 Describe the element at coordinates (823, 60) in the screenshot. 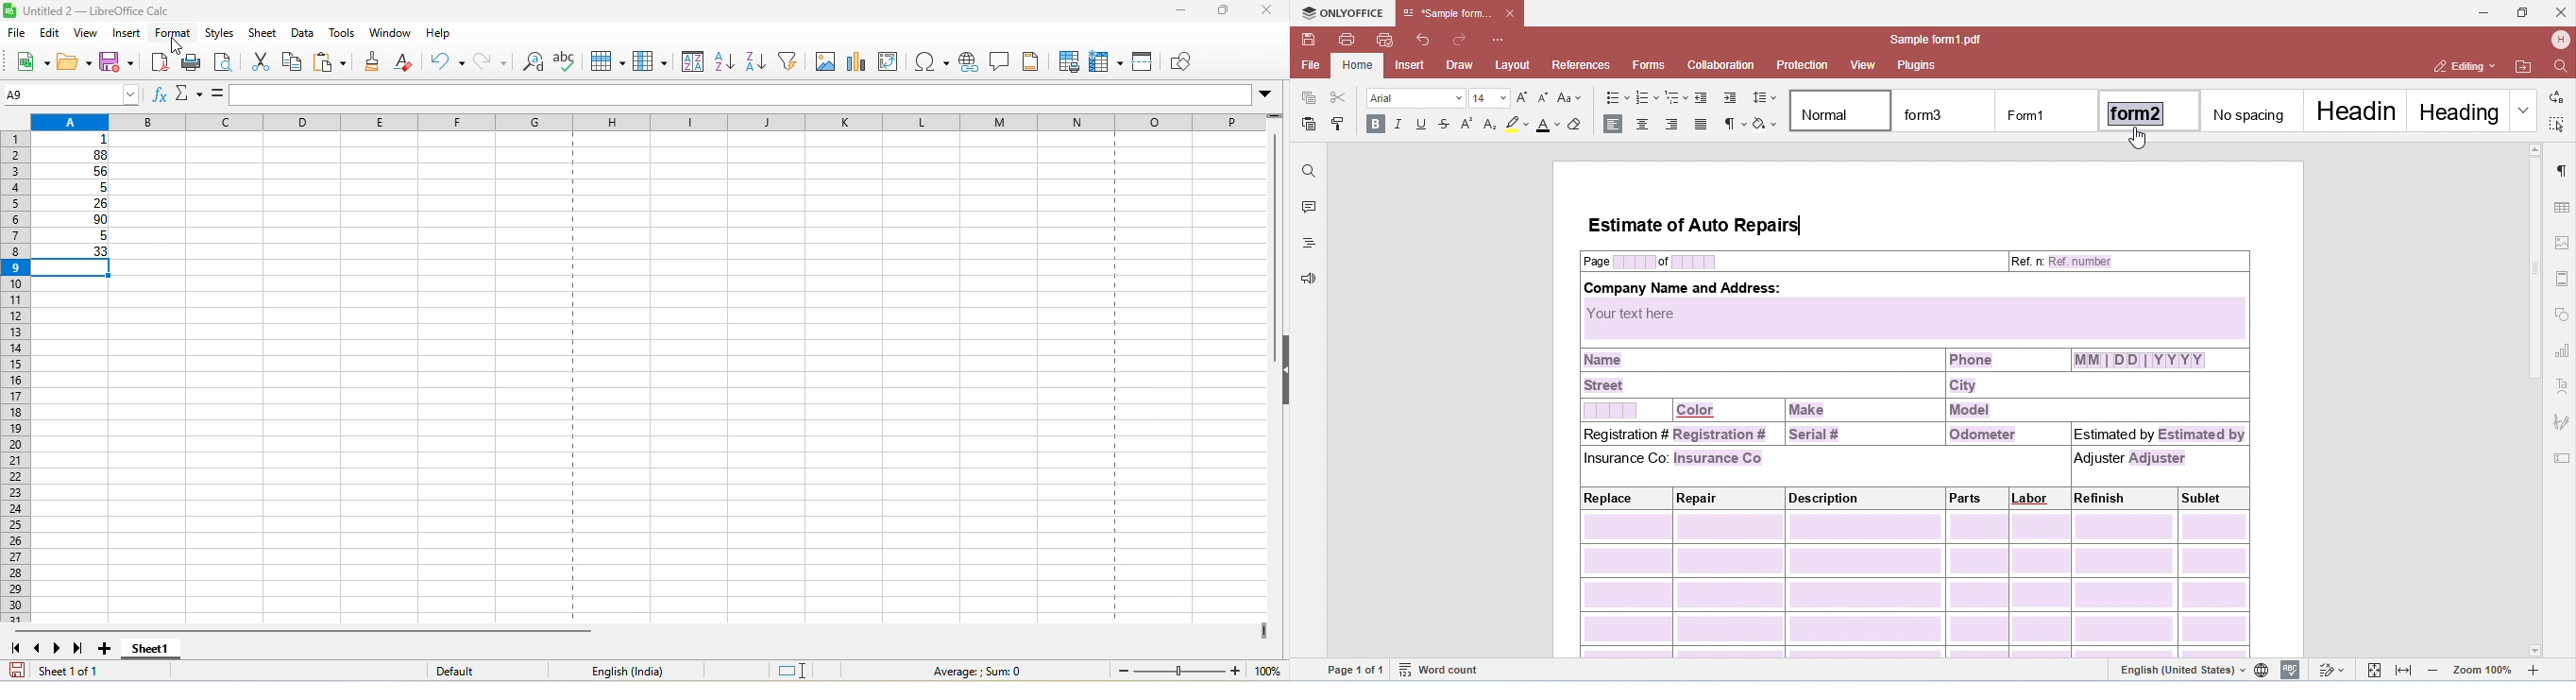

I see `image` at that location.